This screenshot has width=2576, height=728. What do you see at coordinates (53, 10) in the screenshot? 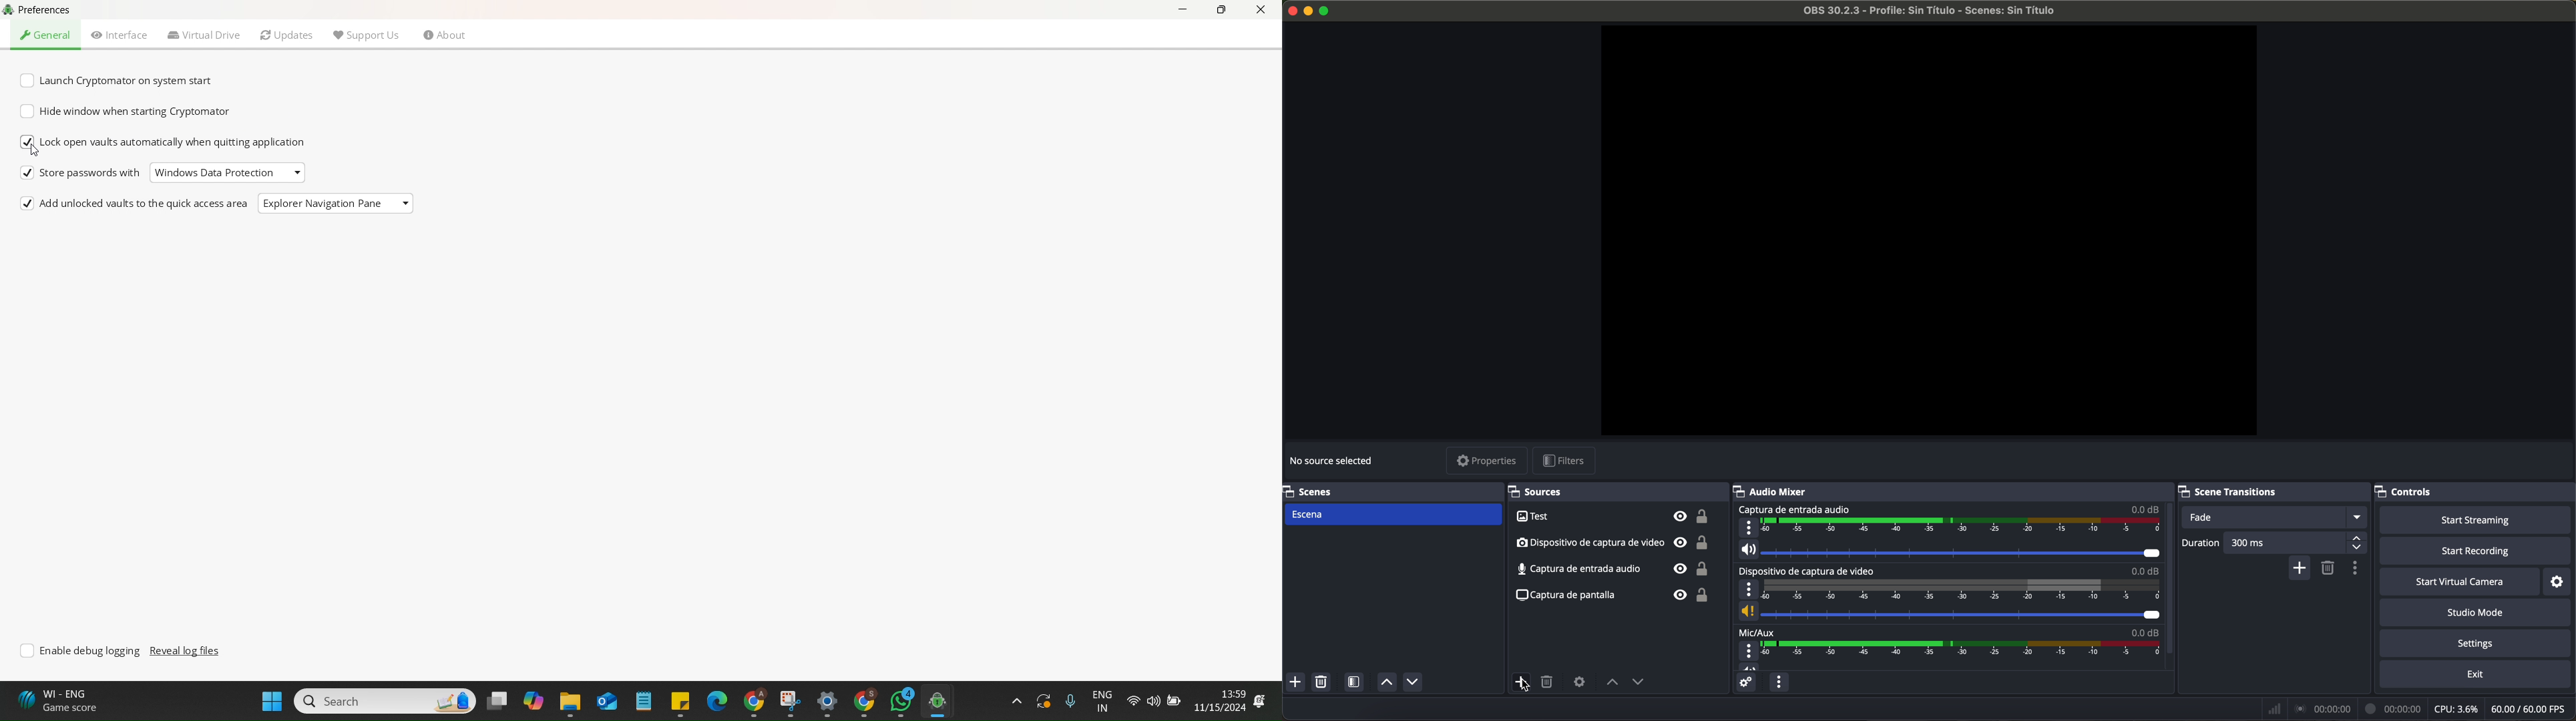
I see `Heading` at bounding box center [53, 10].